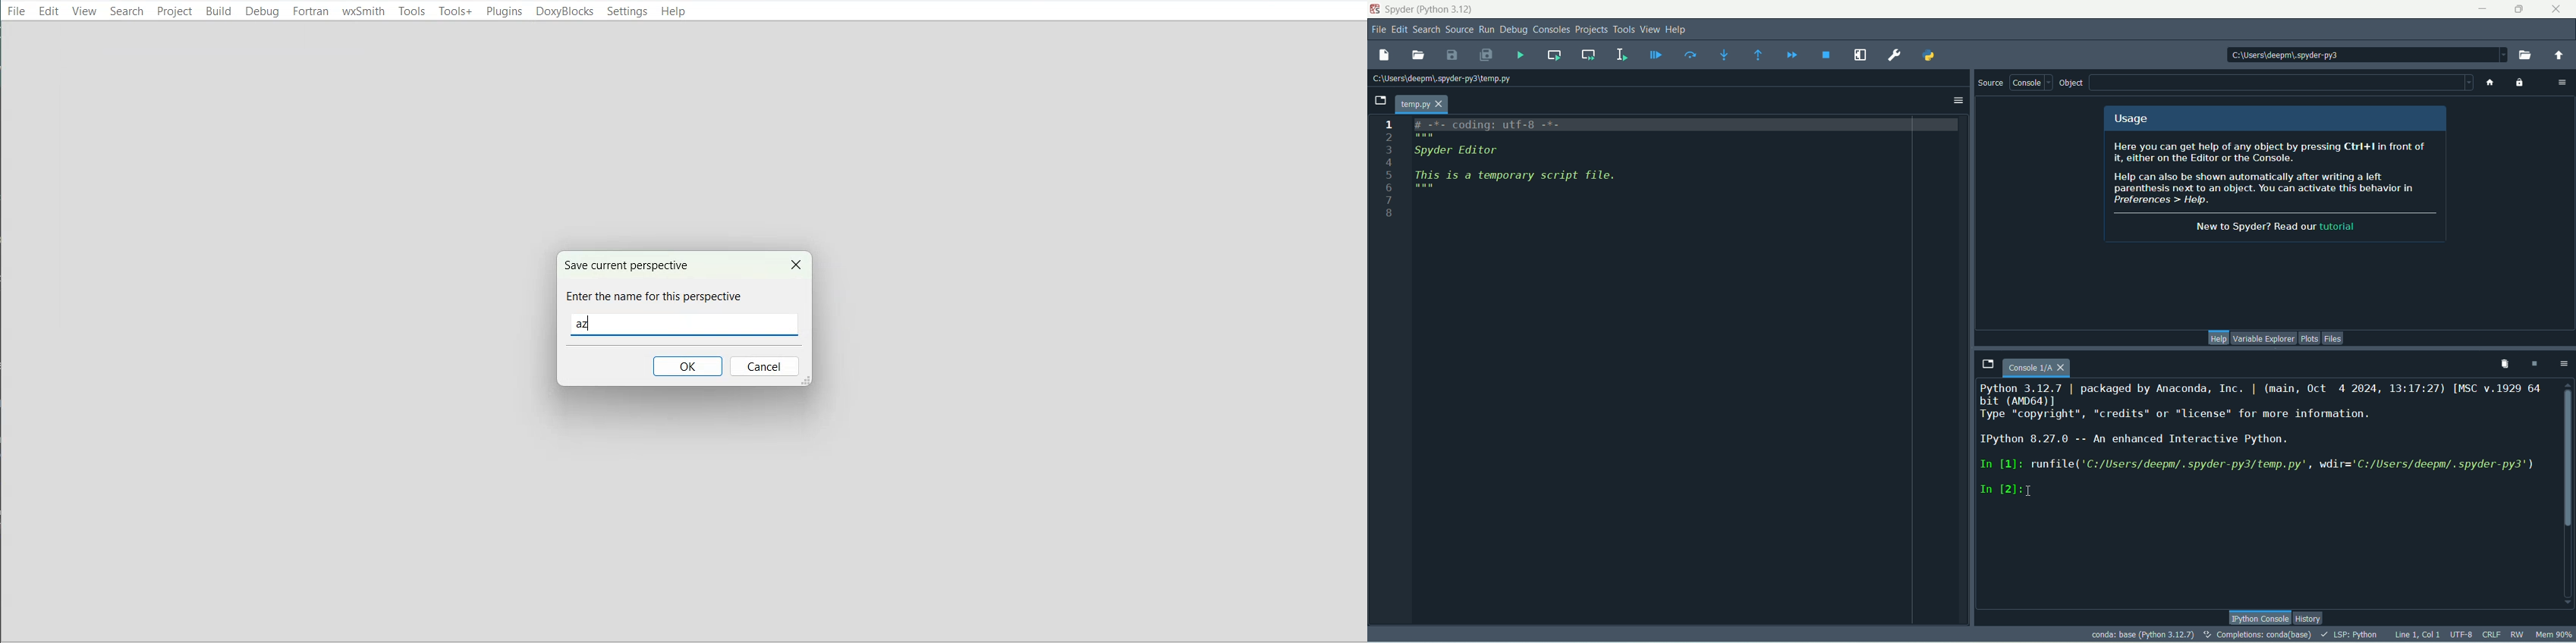 This screenshot has height=644, width=2576. I want to click on edit, so click(1398, 30).